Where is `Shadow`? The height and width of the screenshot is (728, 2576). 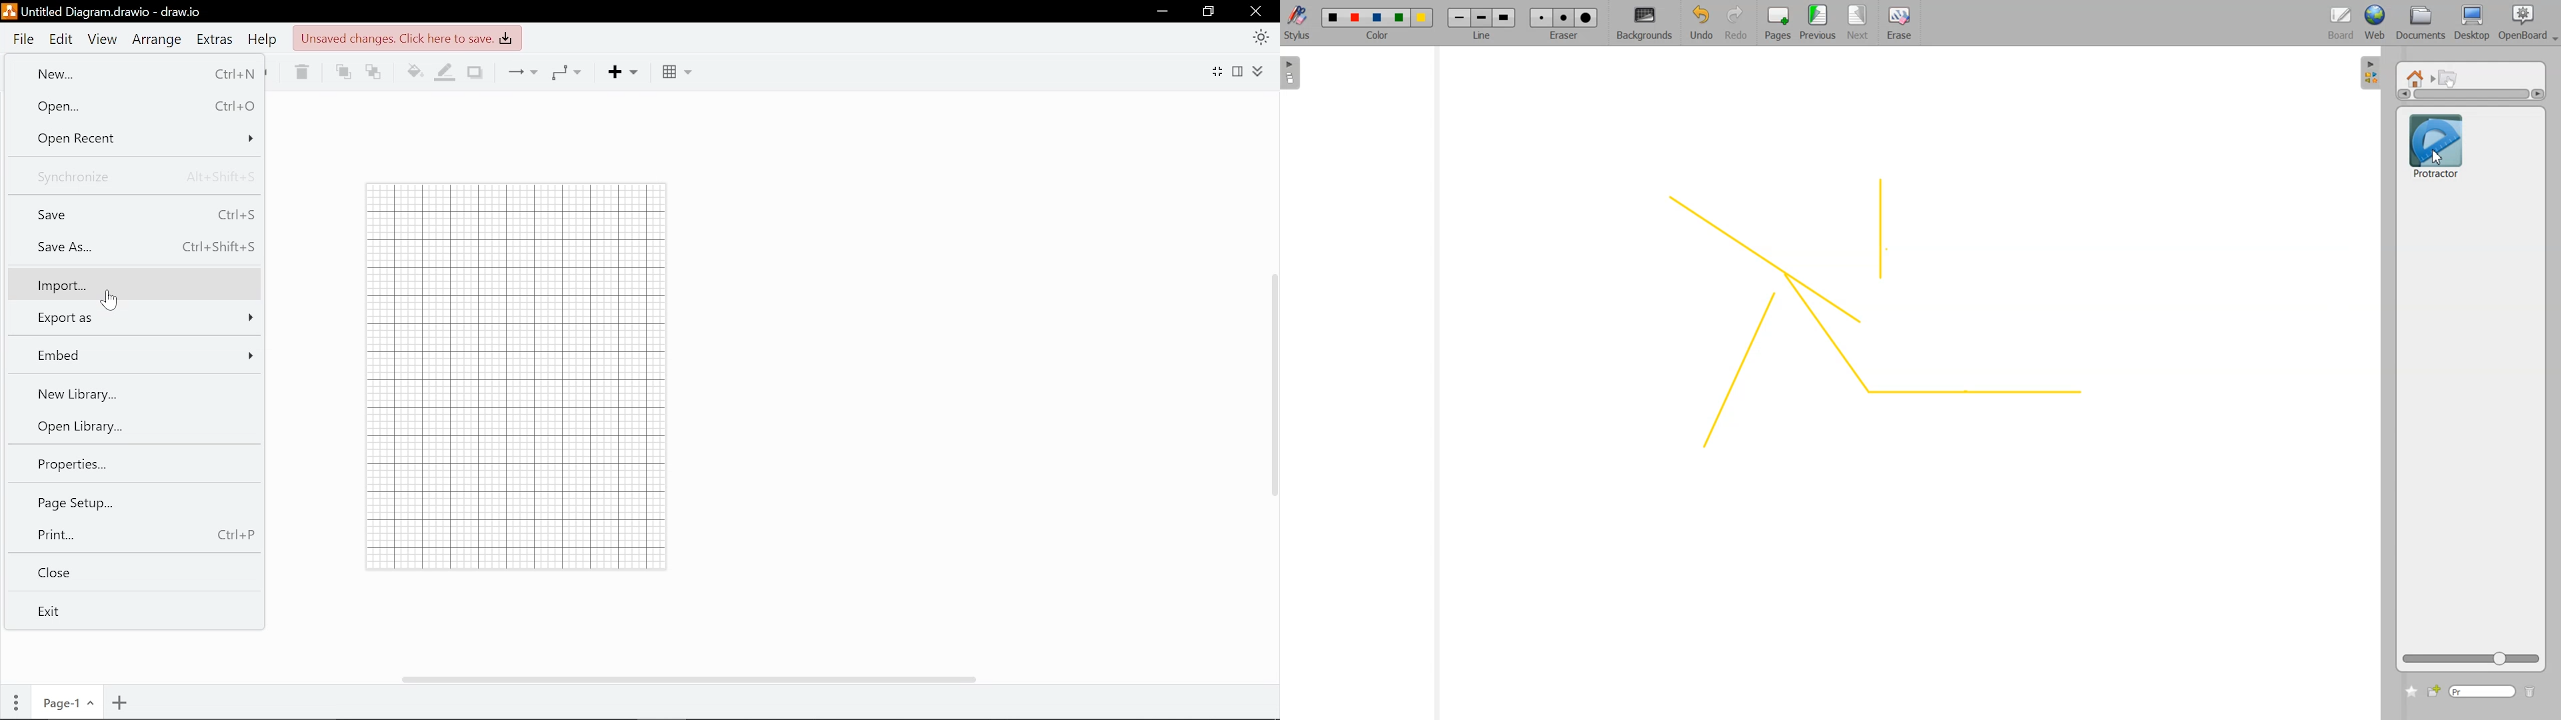 Shadow is located at coordinates (475, 72).